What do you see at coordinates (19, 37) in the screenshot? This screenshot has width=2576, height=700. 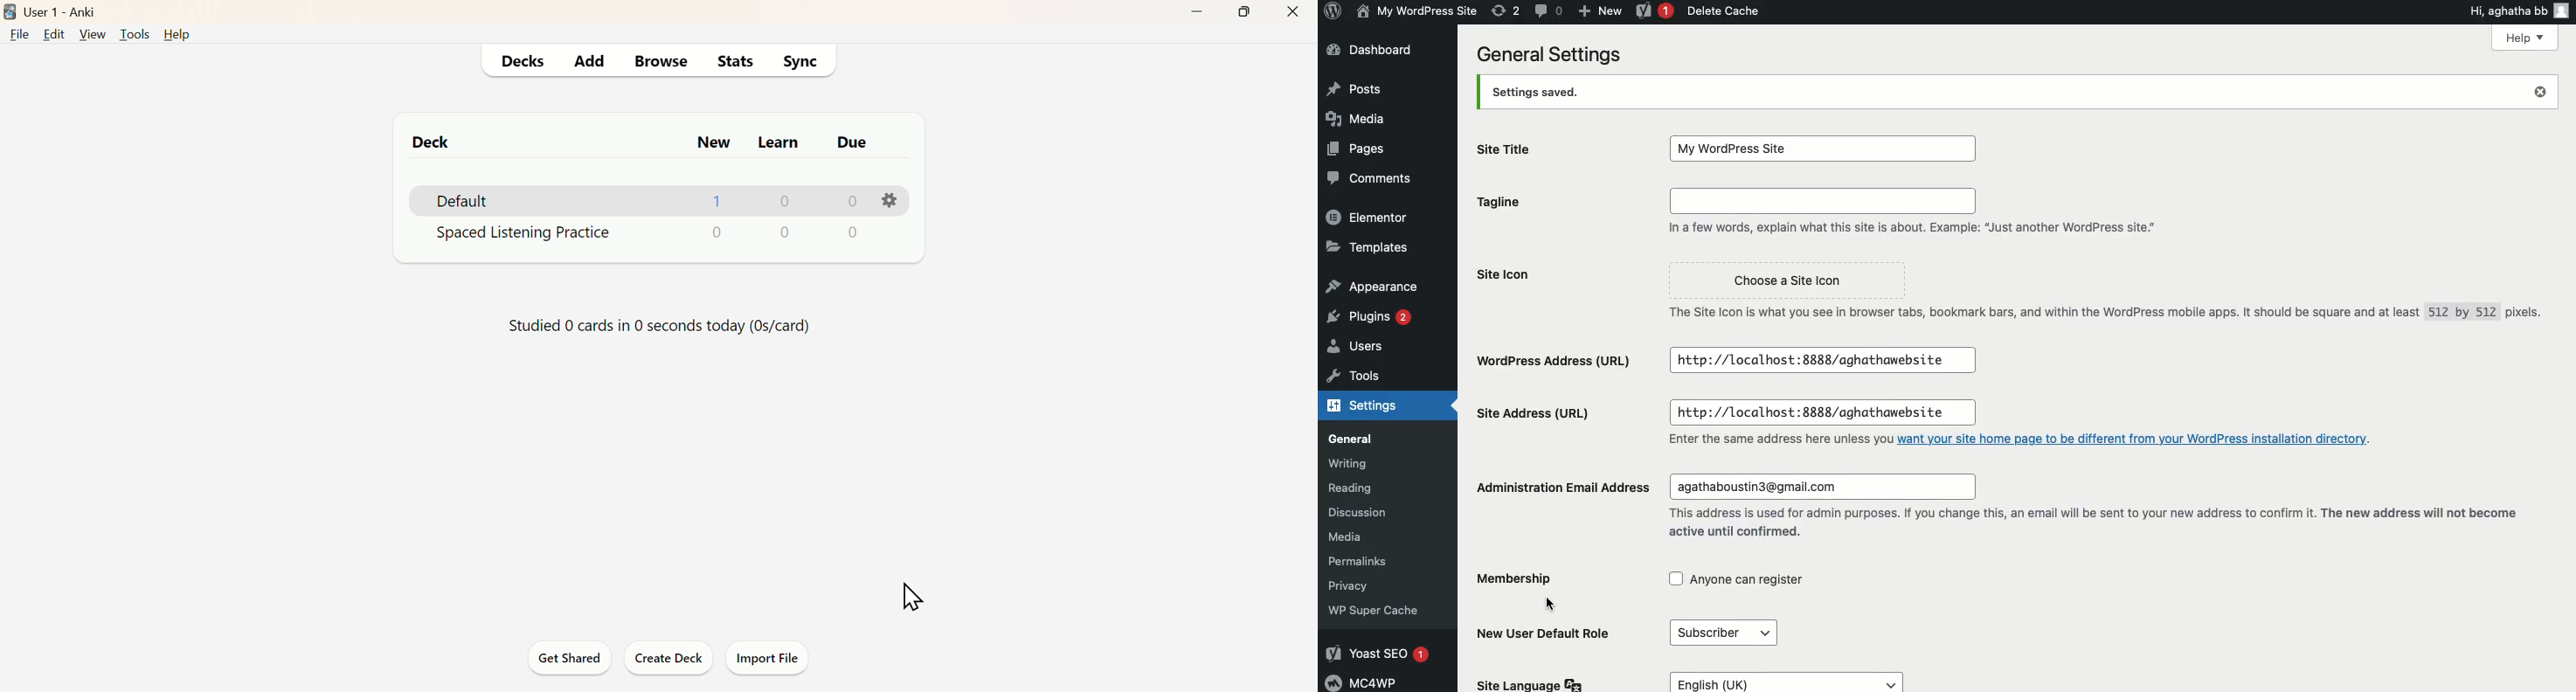 I see `File` at bounding box center [19, 37].